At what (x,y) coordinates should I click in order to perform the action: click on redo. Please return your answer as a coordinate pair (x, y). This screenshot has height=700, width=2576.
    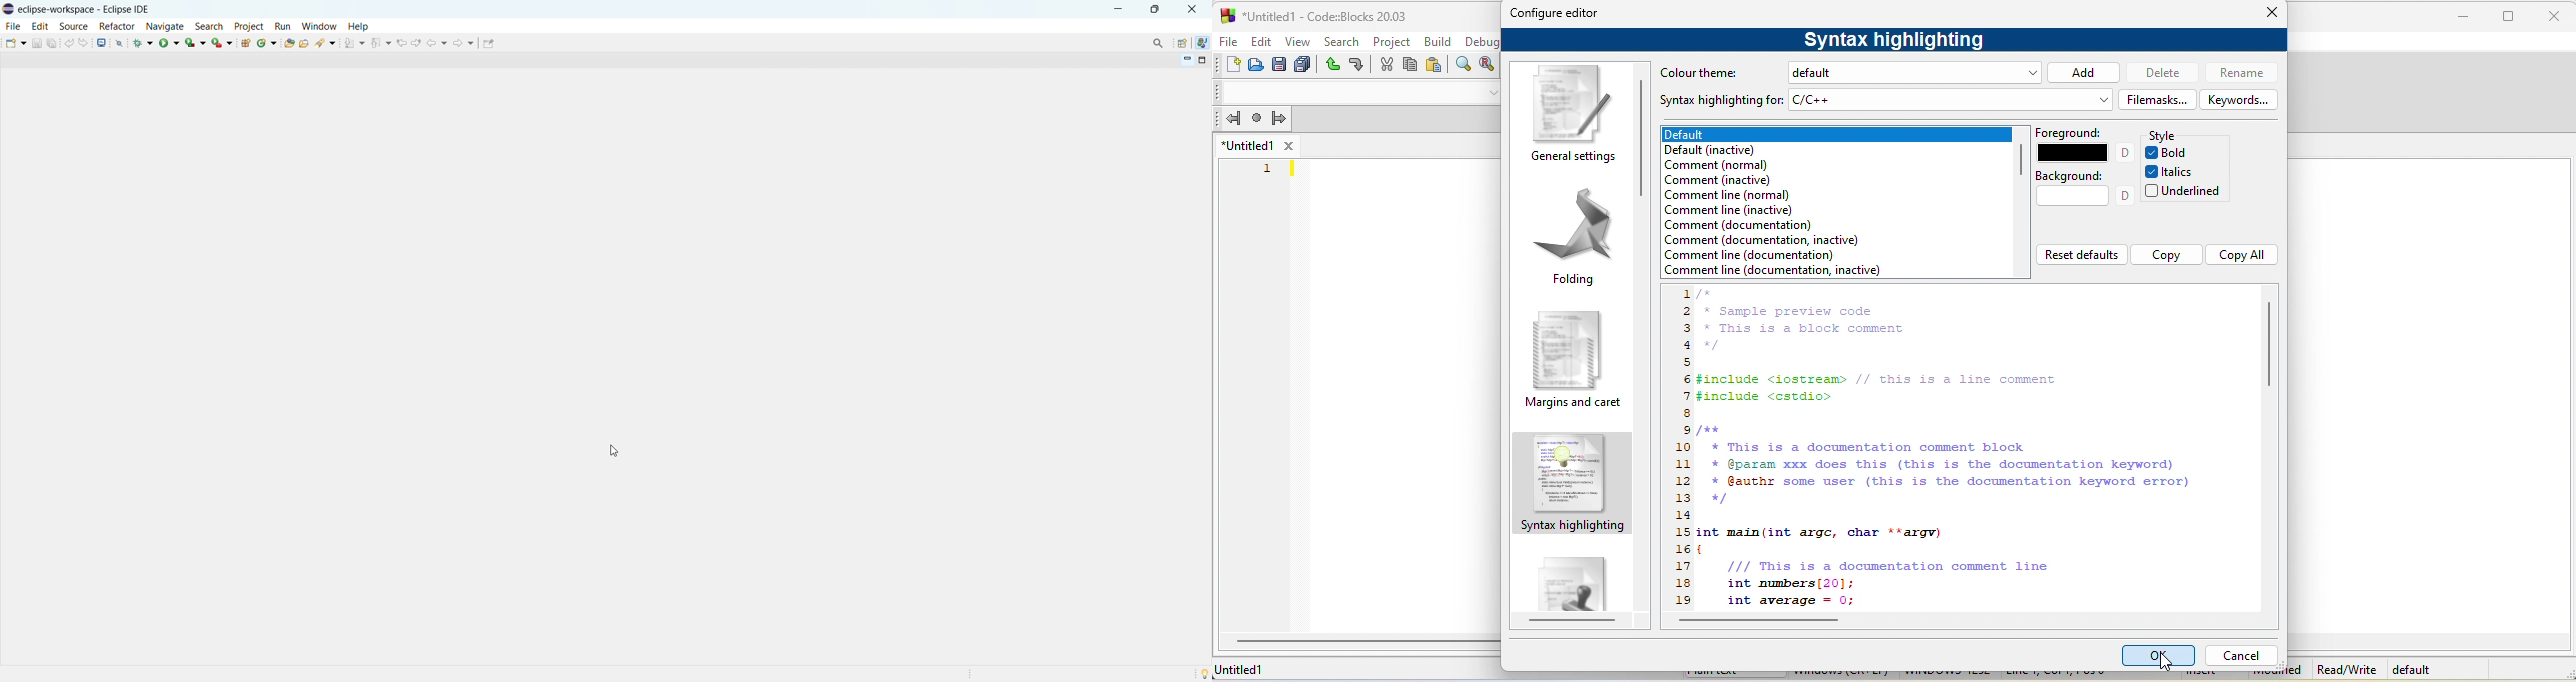
    Looking at the image, I should click on (1357, 64).